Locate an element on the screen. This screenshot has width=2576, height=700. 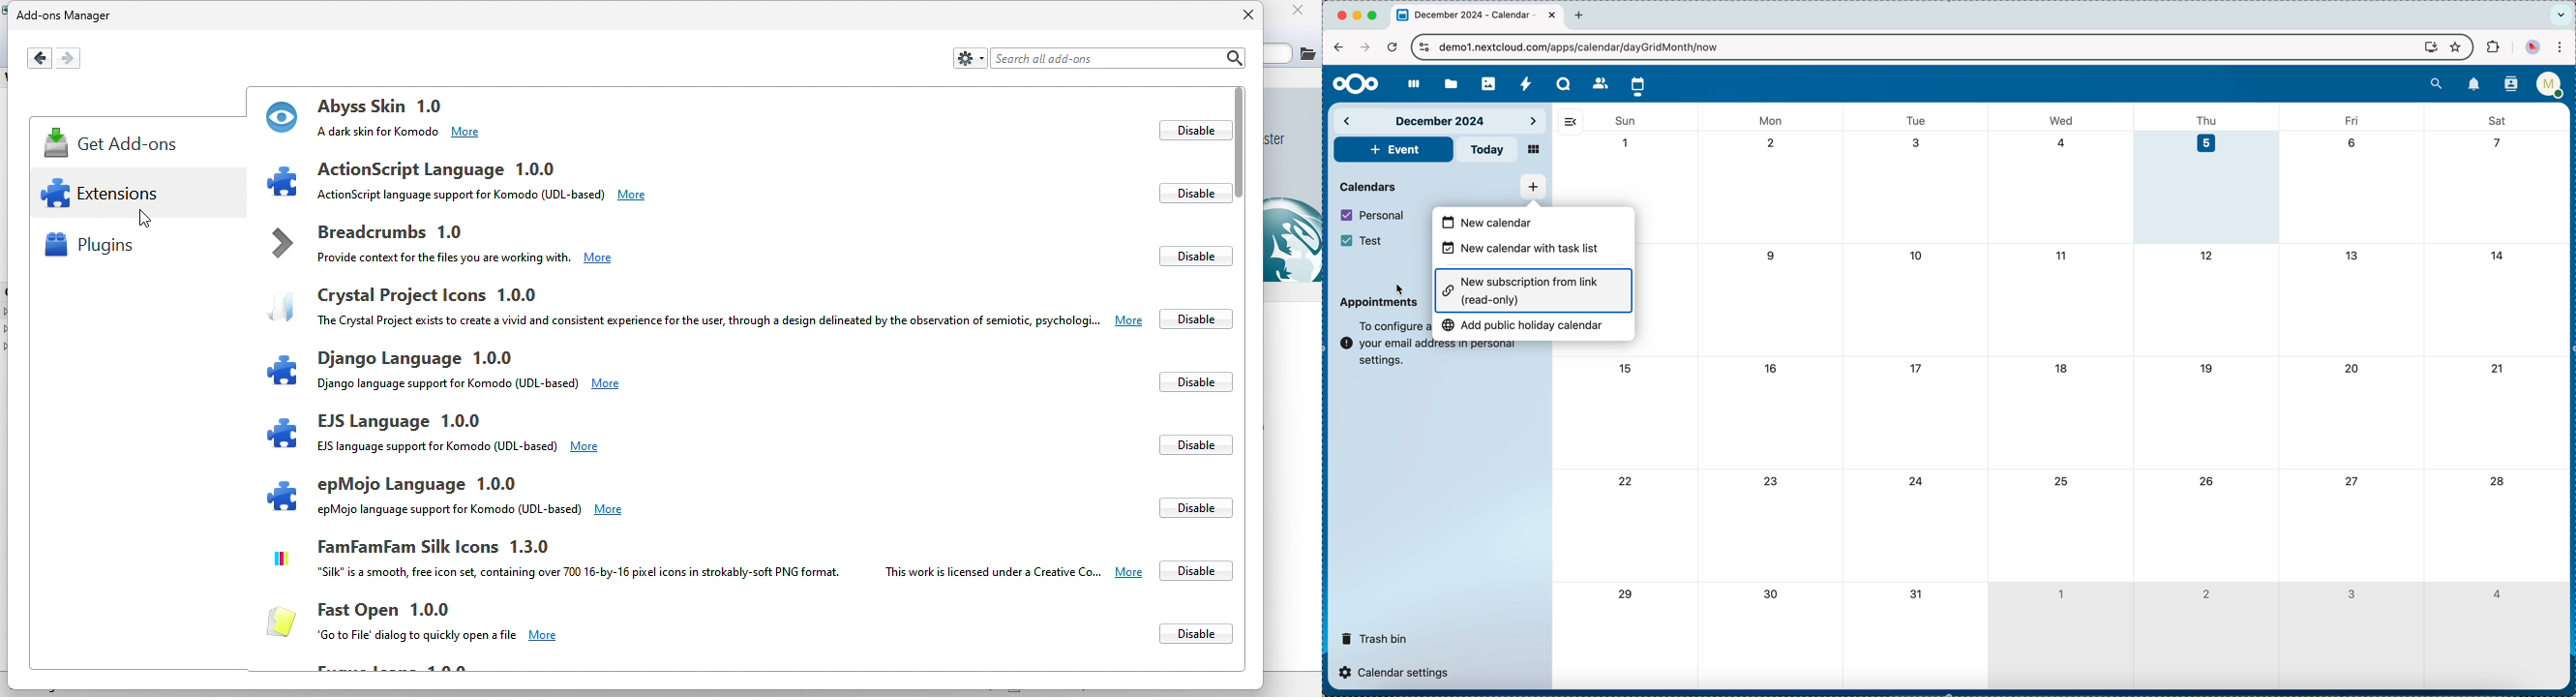
30 is located at coordinates (1774, 595).